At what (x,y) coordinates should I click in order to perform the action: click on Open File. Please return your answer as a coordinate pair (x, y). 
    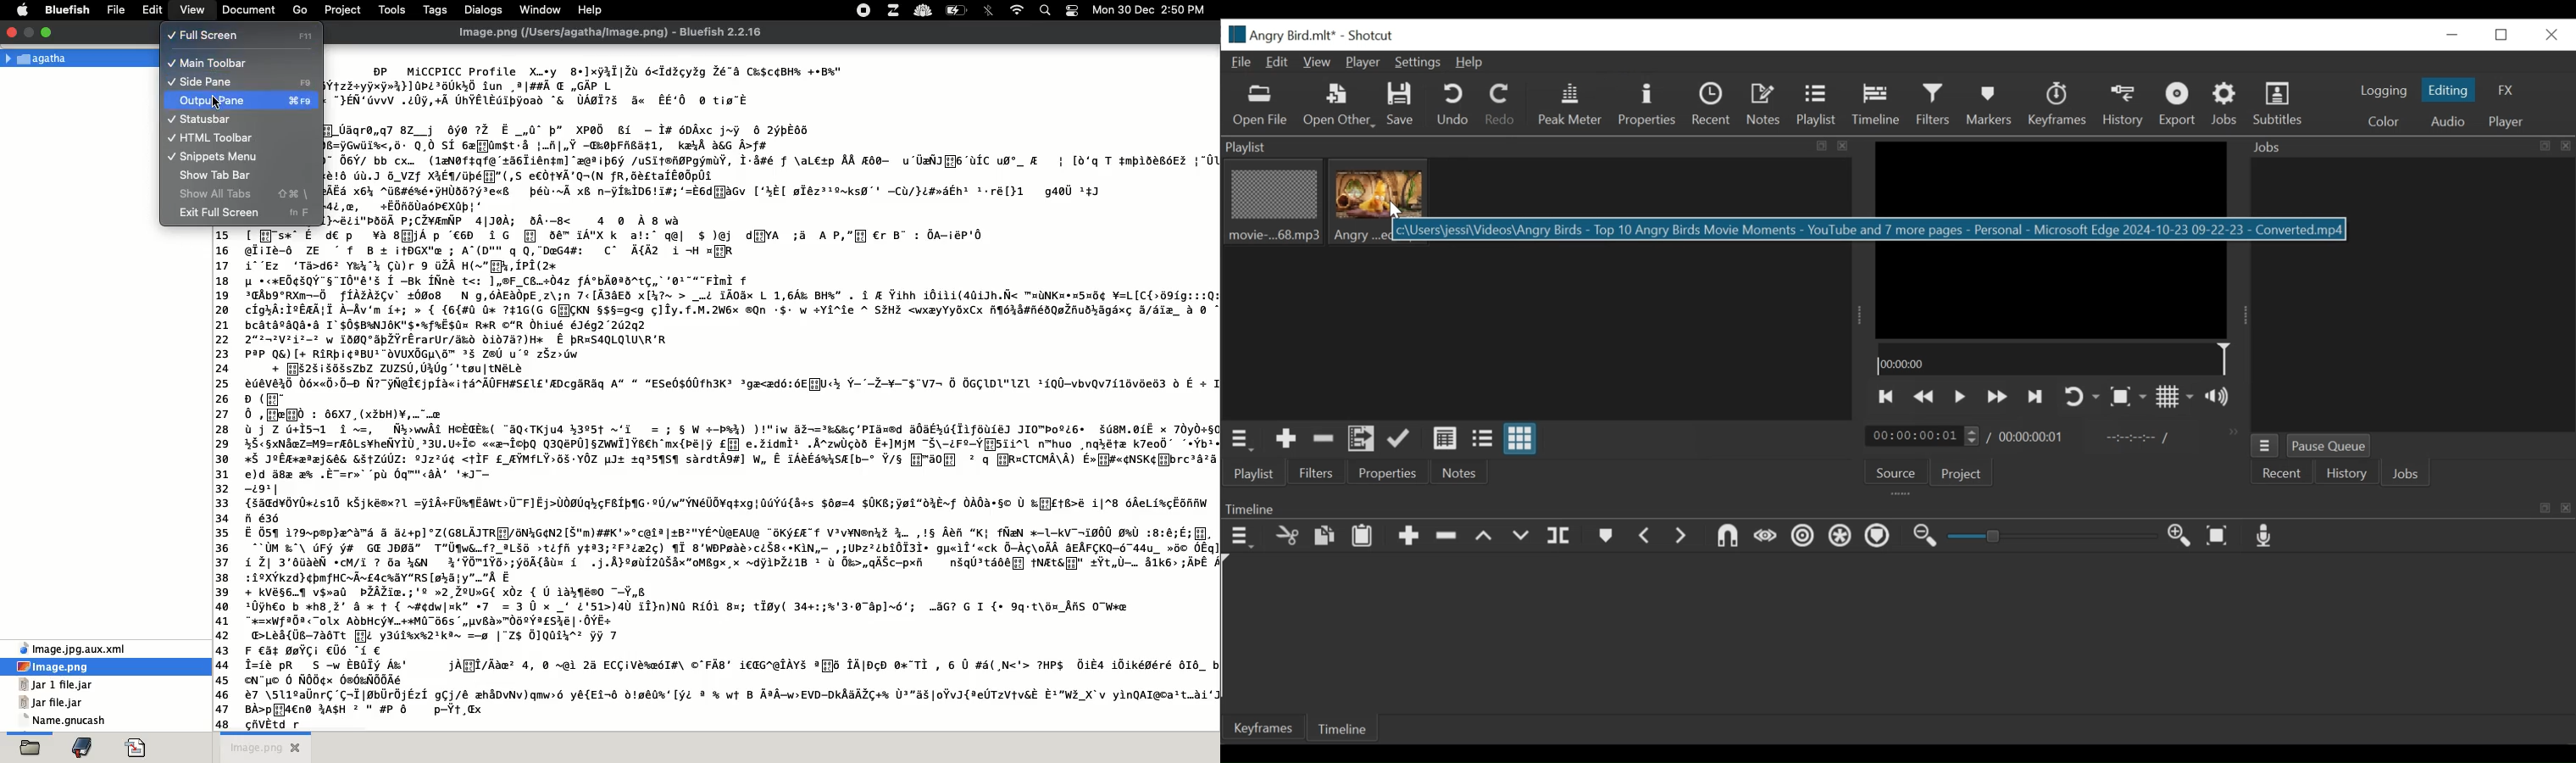
    Looking at the image, I should click on (1260, 107).